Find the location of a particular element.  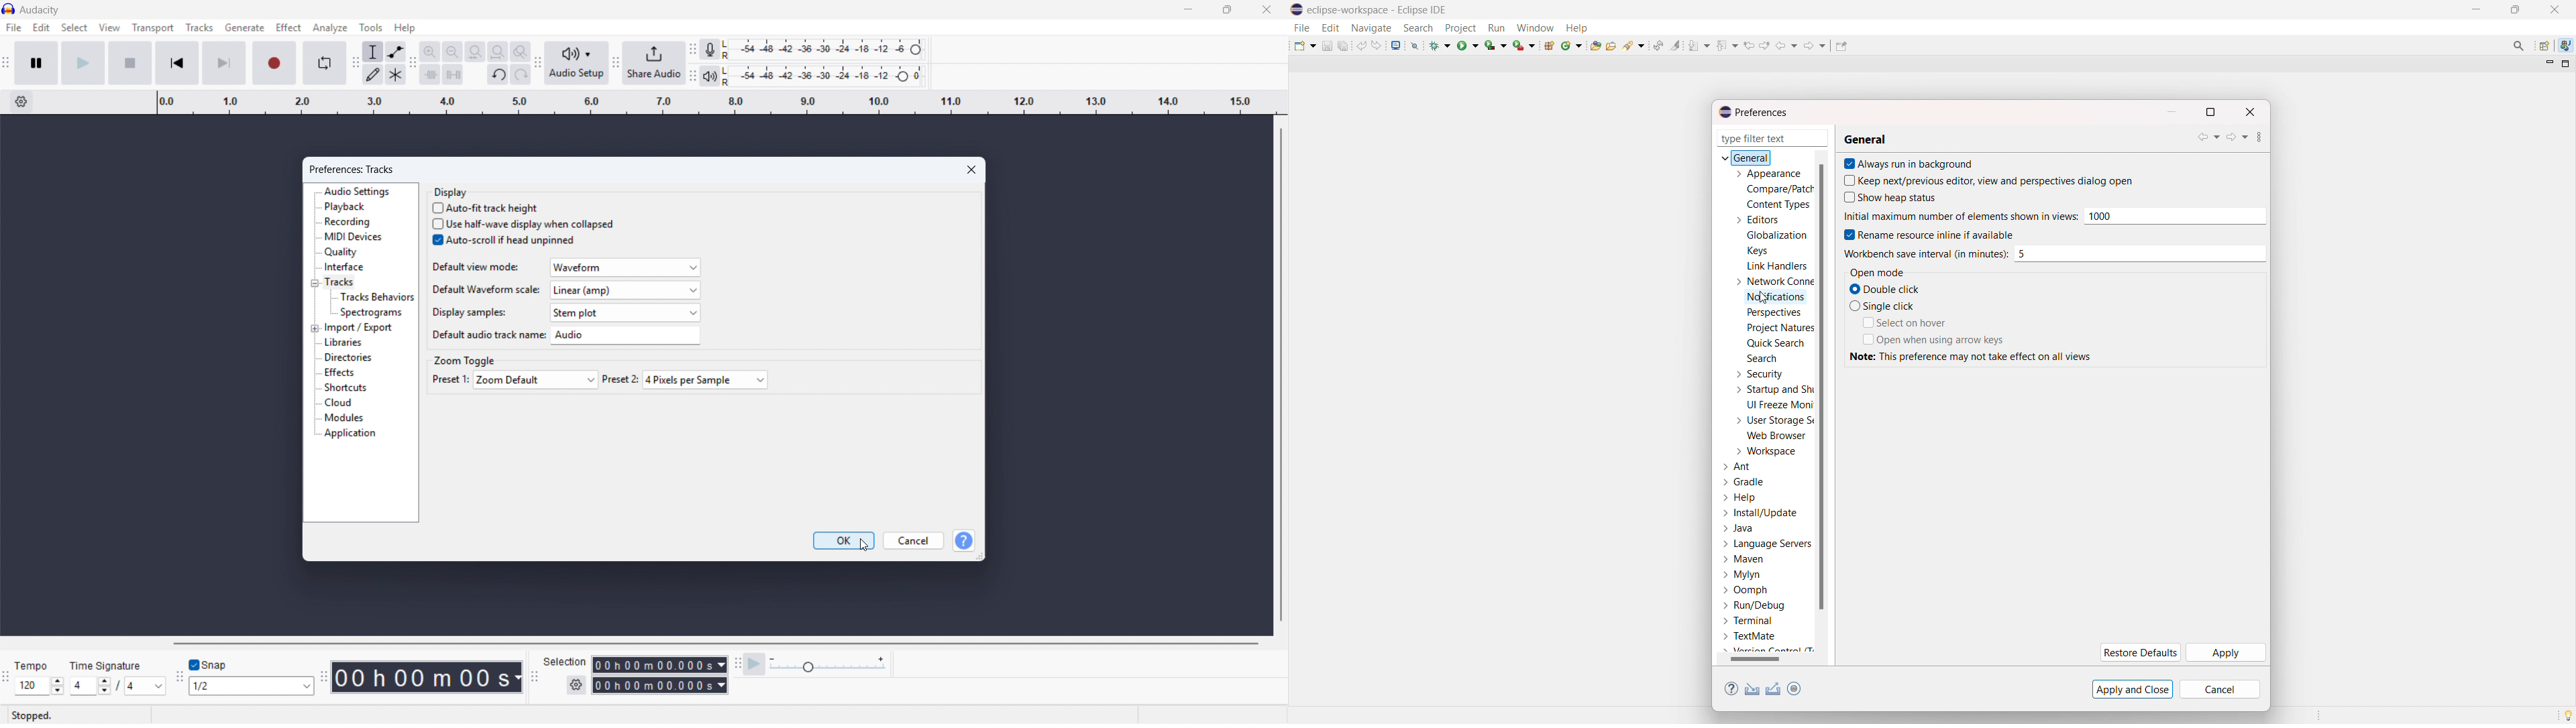

open type is located at coordinates (1595, 44).